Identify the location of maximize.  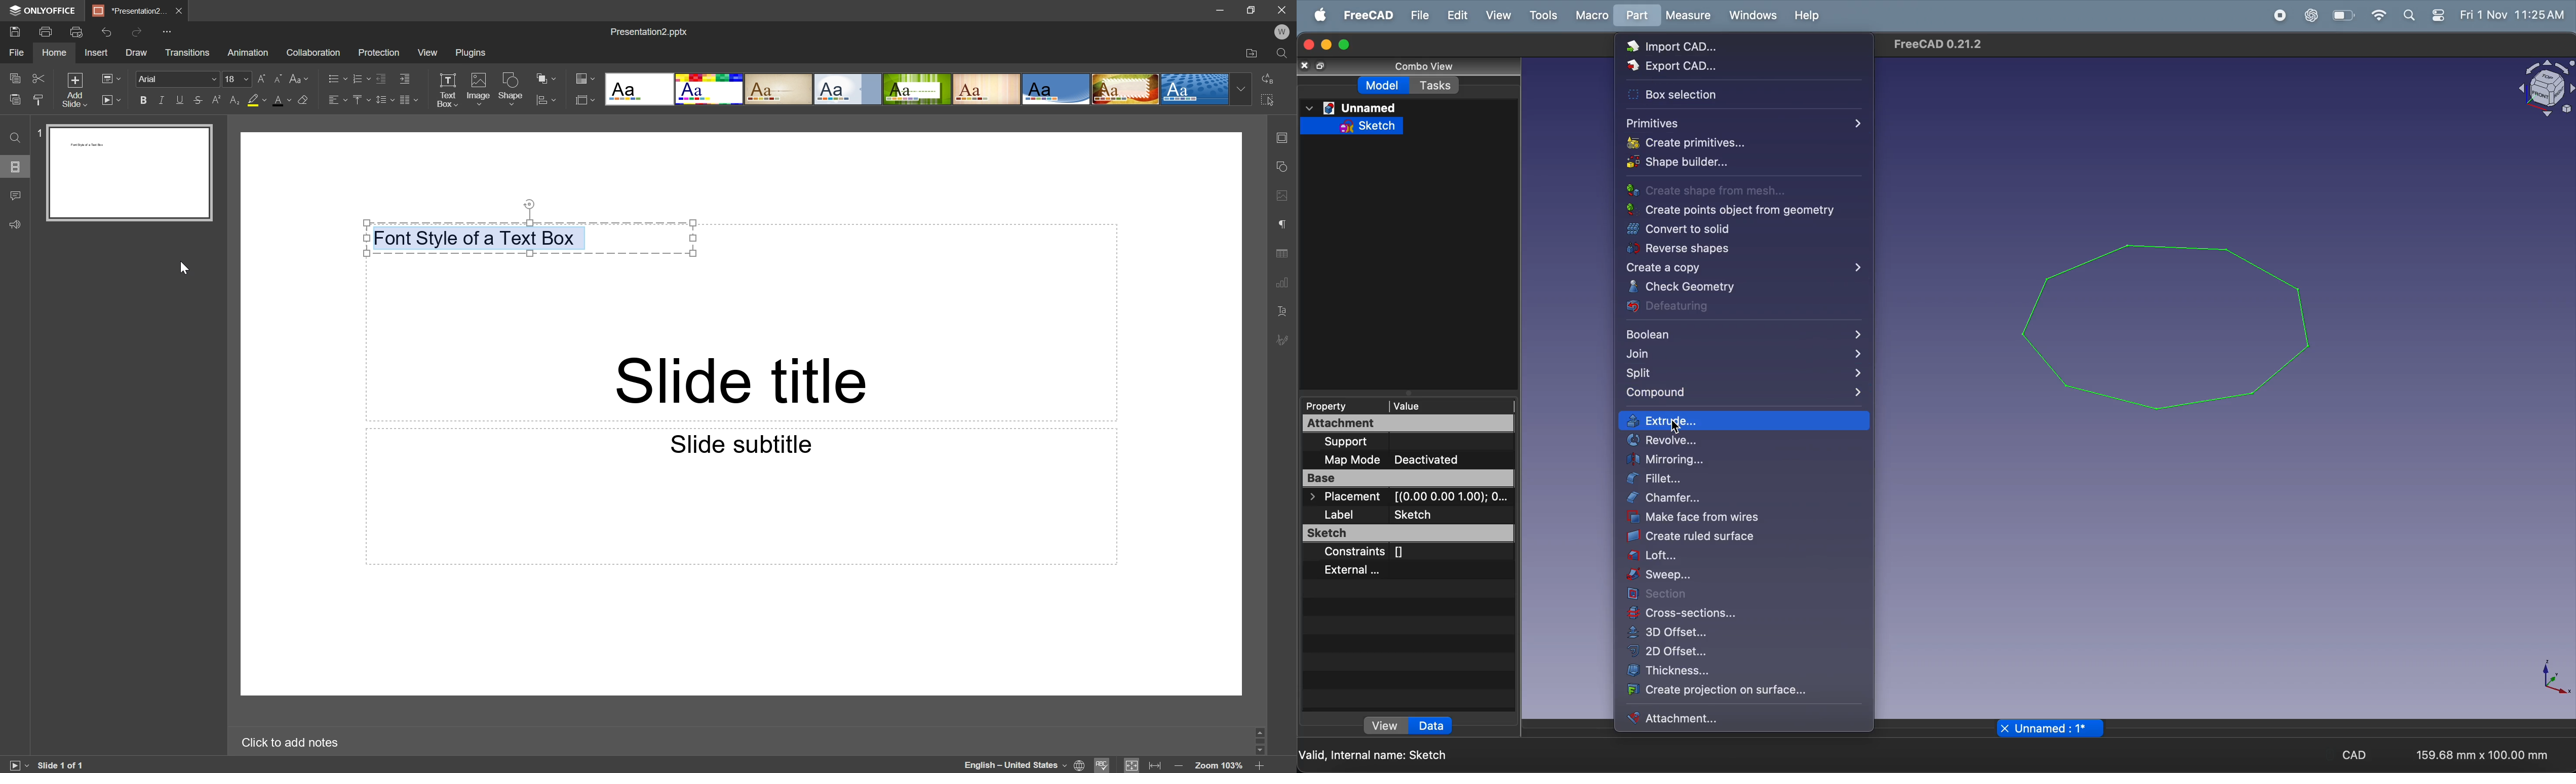
(1346, 44).